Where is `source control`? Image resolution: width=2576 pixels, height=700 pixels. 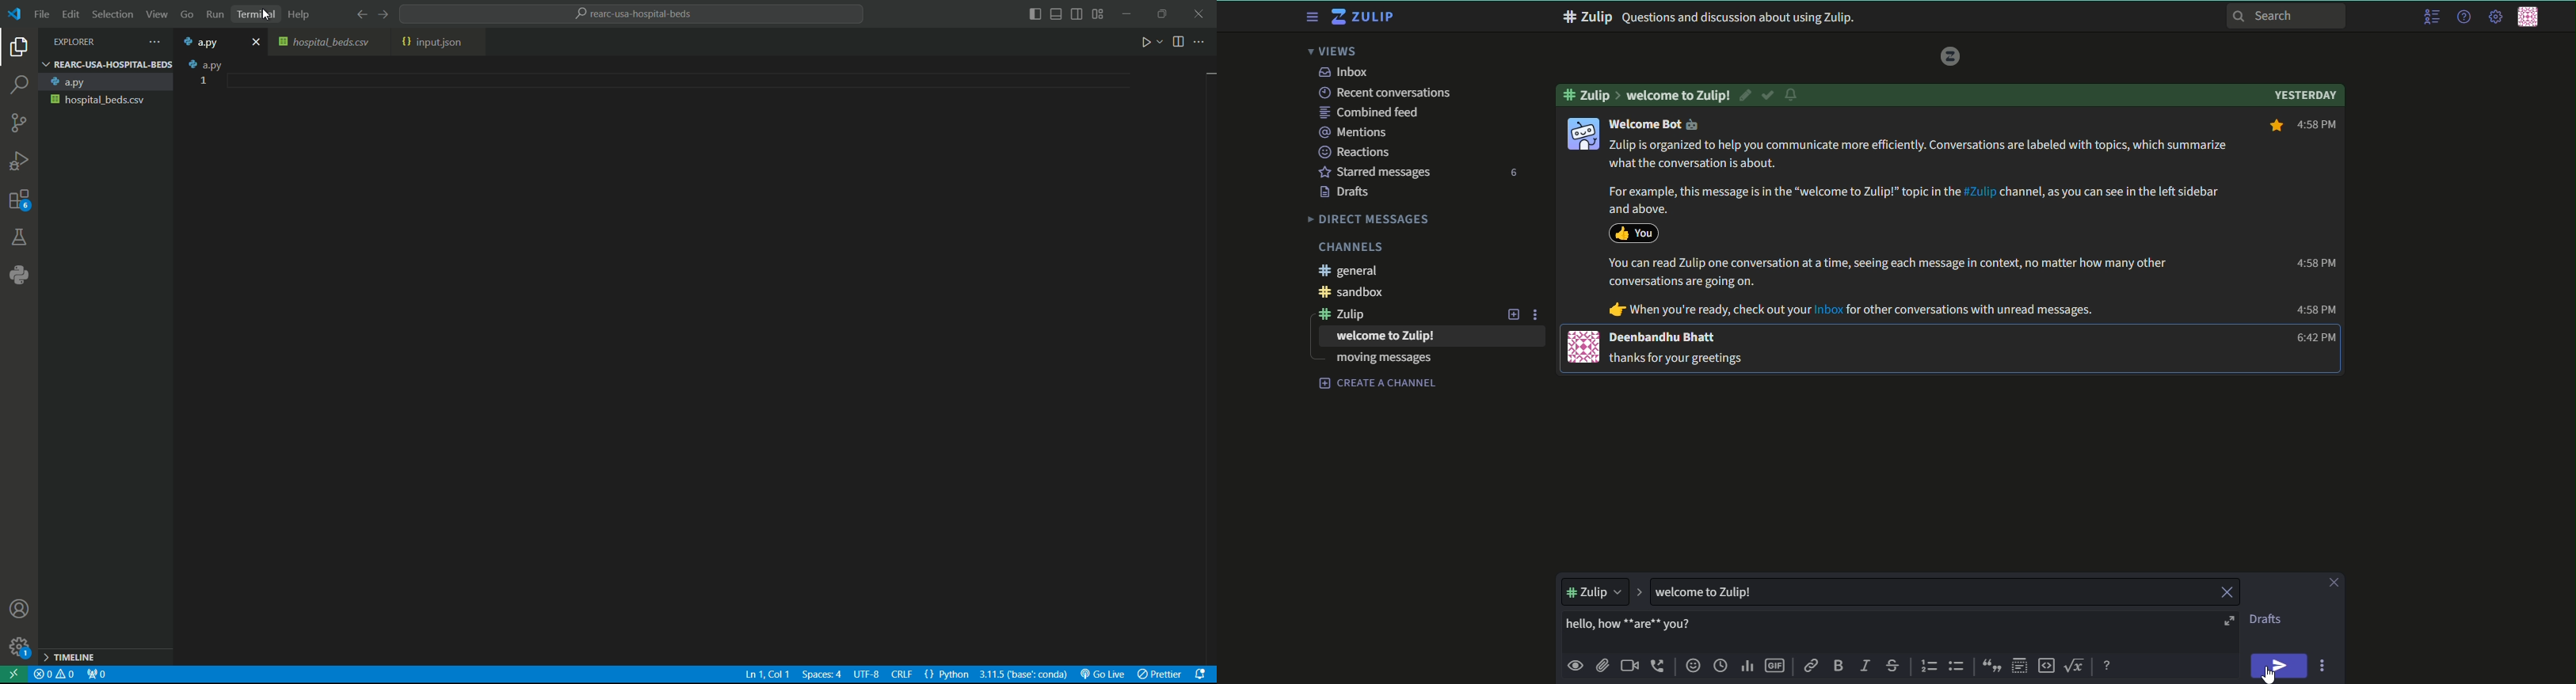
source control is located at coordinates (16, 122).